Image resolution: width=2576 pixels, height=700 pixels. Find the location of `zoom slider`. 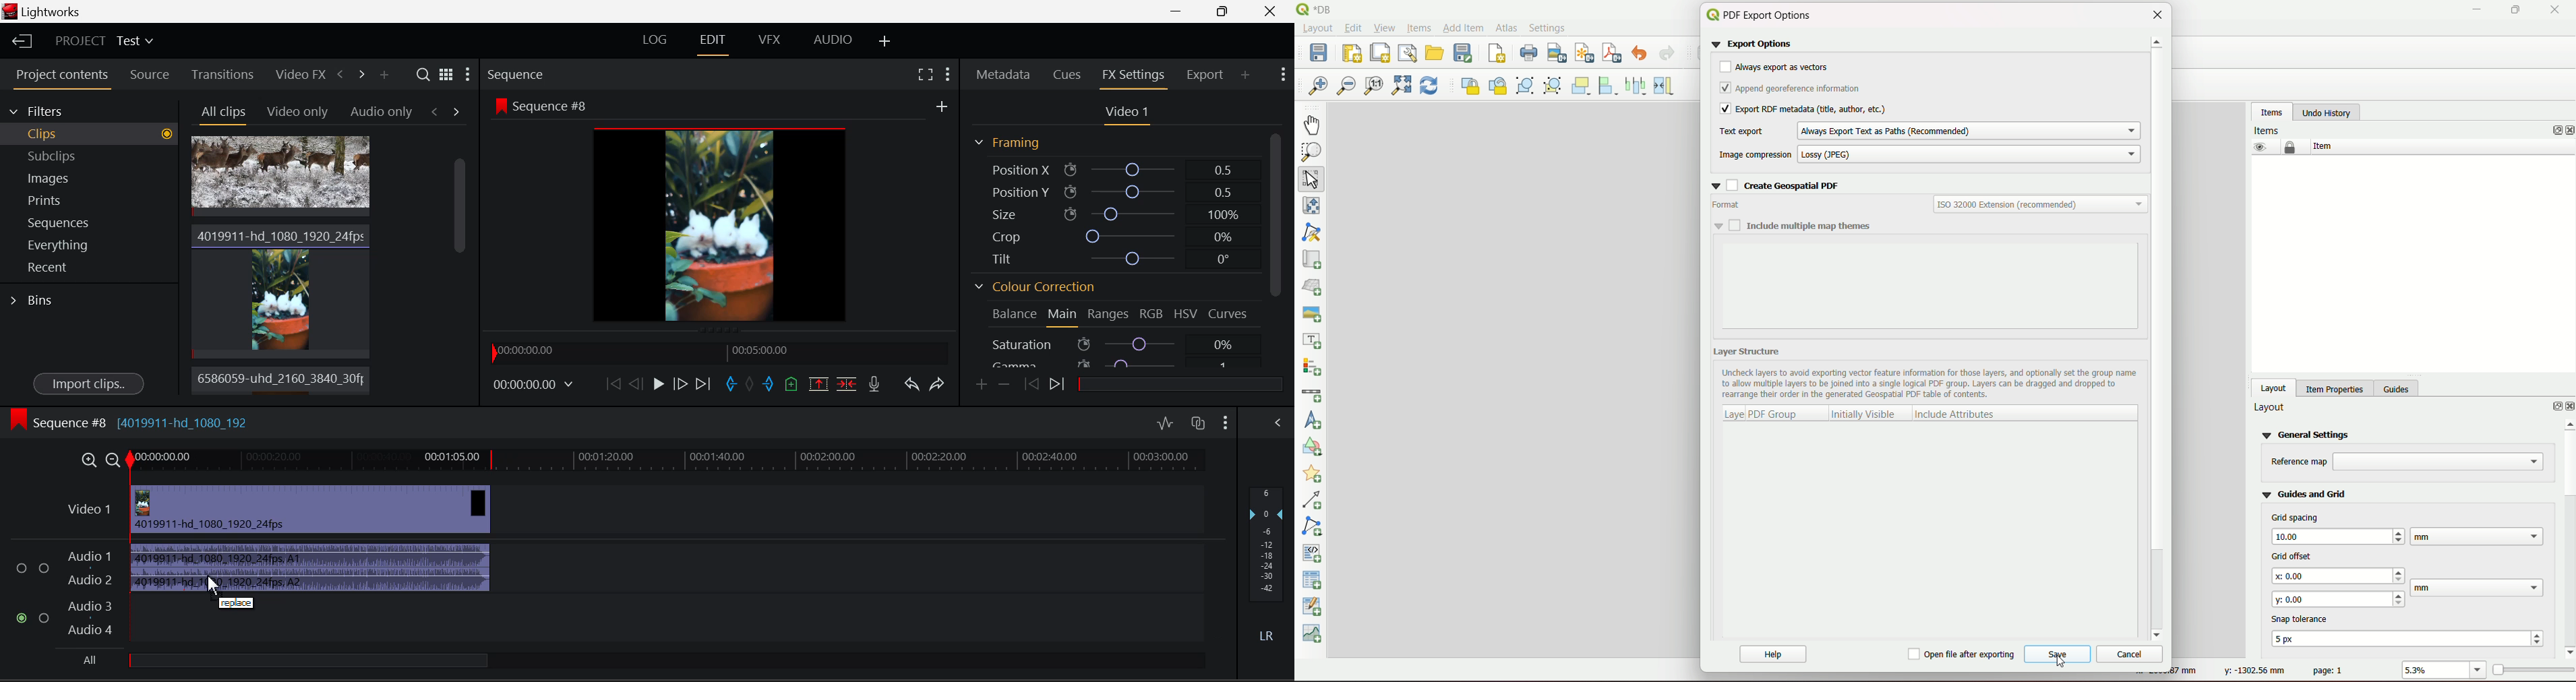

zoom slider is located at coordinates (2532, 669).